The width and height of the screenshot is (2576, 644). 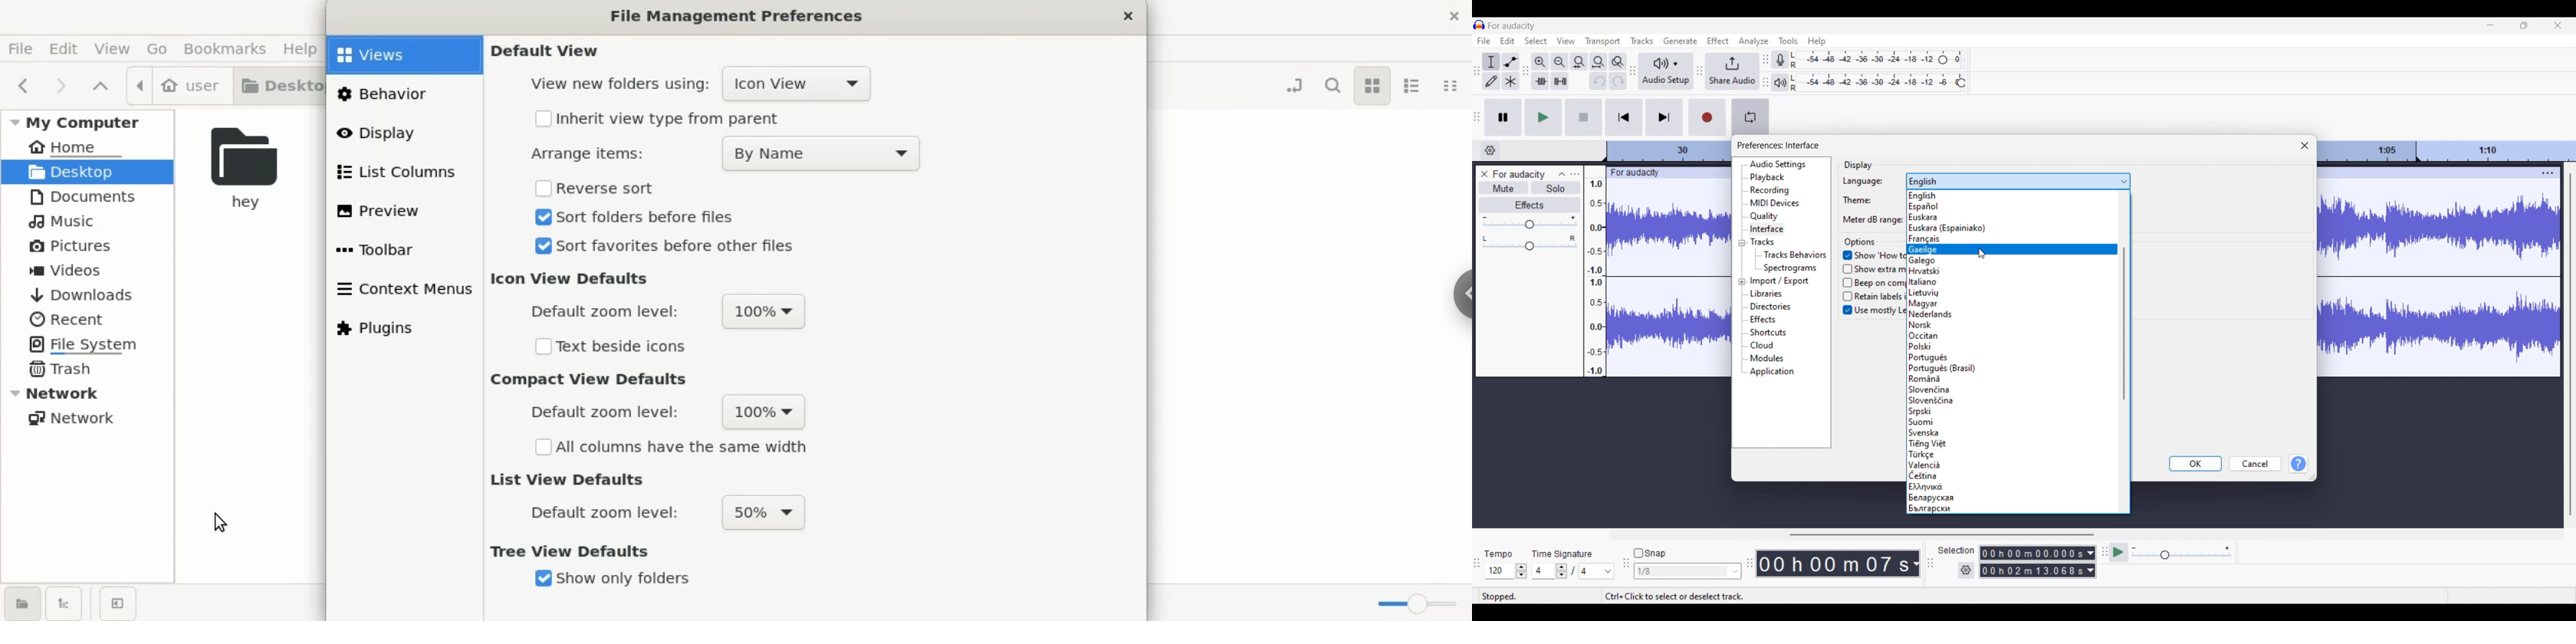 What do you see at coordinates (1863, 60) in the screenshot?
I see `Recording level` at bounding box center [1863, 60].